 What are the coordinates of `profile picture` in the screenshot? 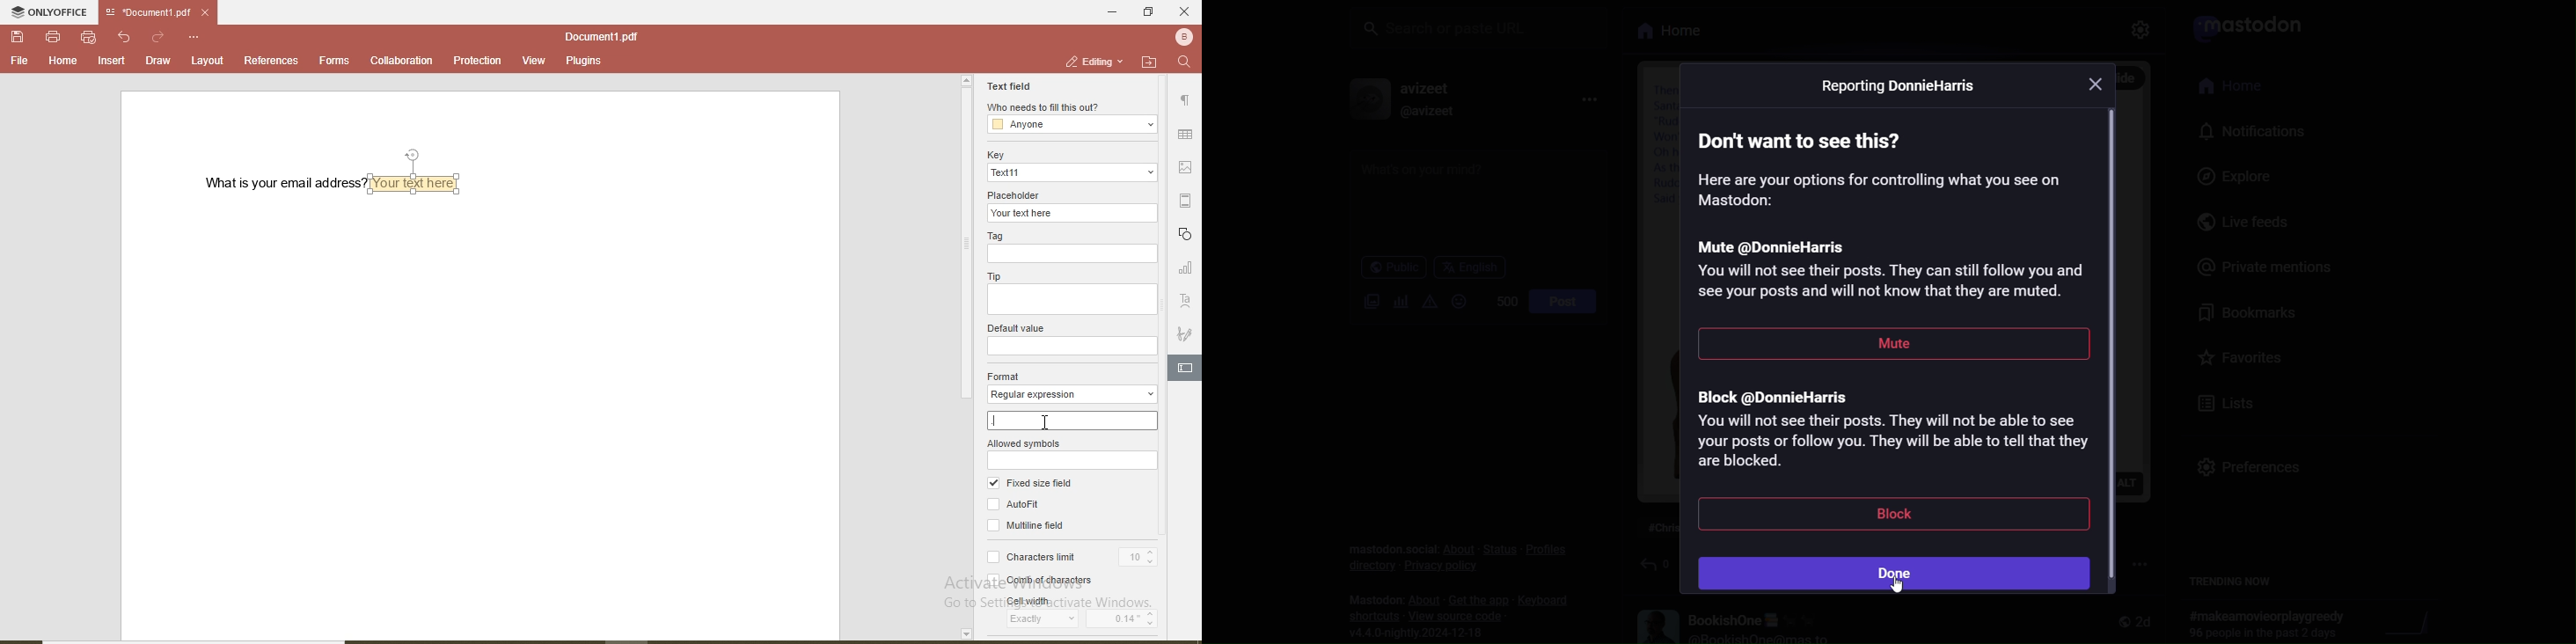 It's located at (1361, 99).